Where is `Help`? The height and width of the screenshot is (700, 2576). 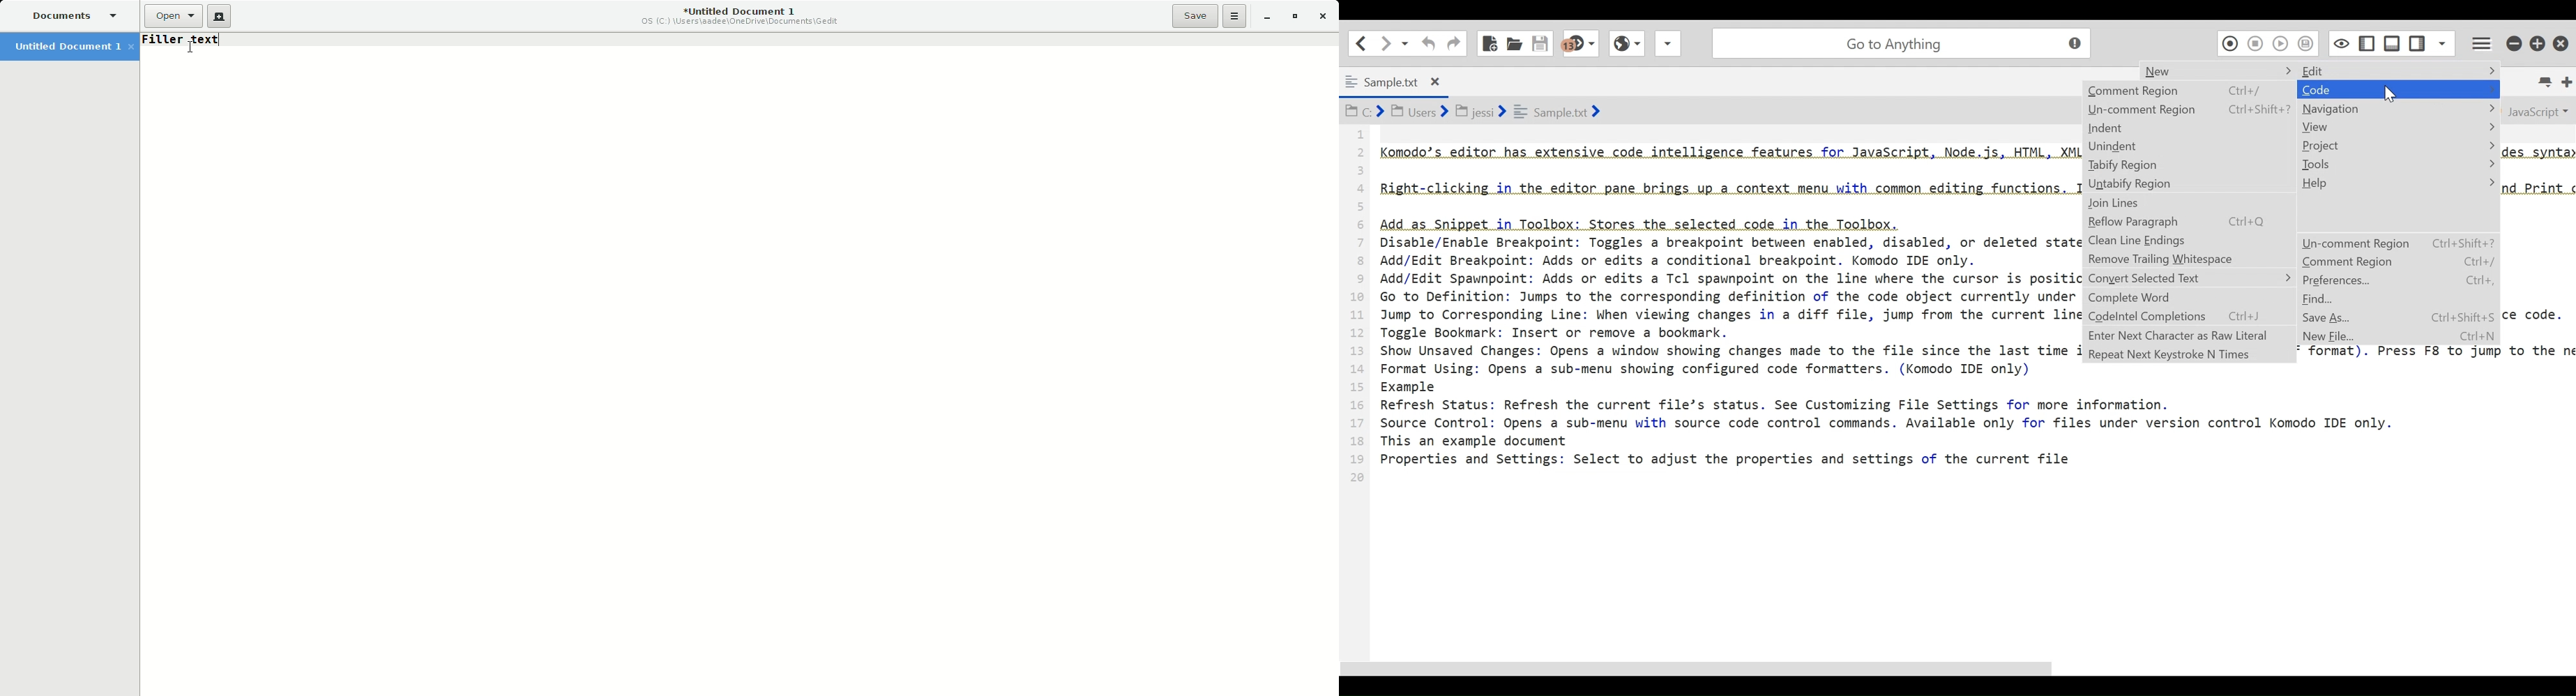
Help is located at coordinates (2397, 182).